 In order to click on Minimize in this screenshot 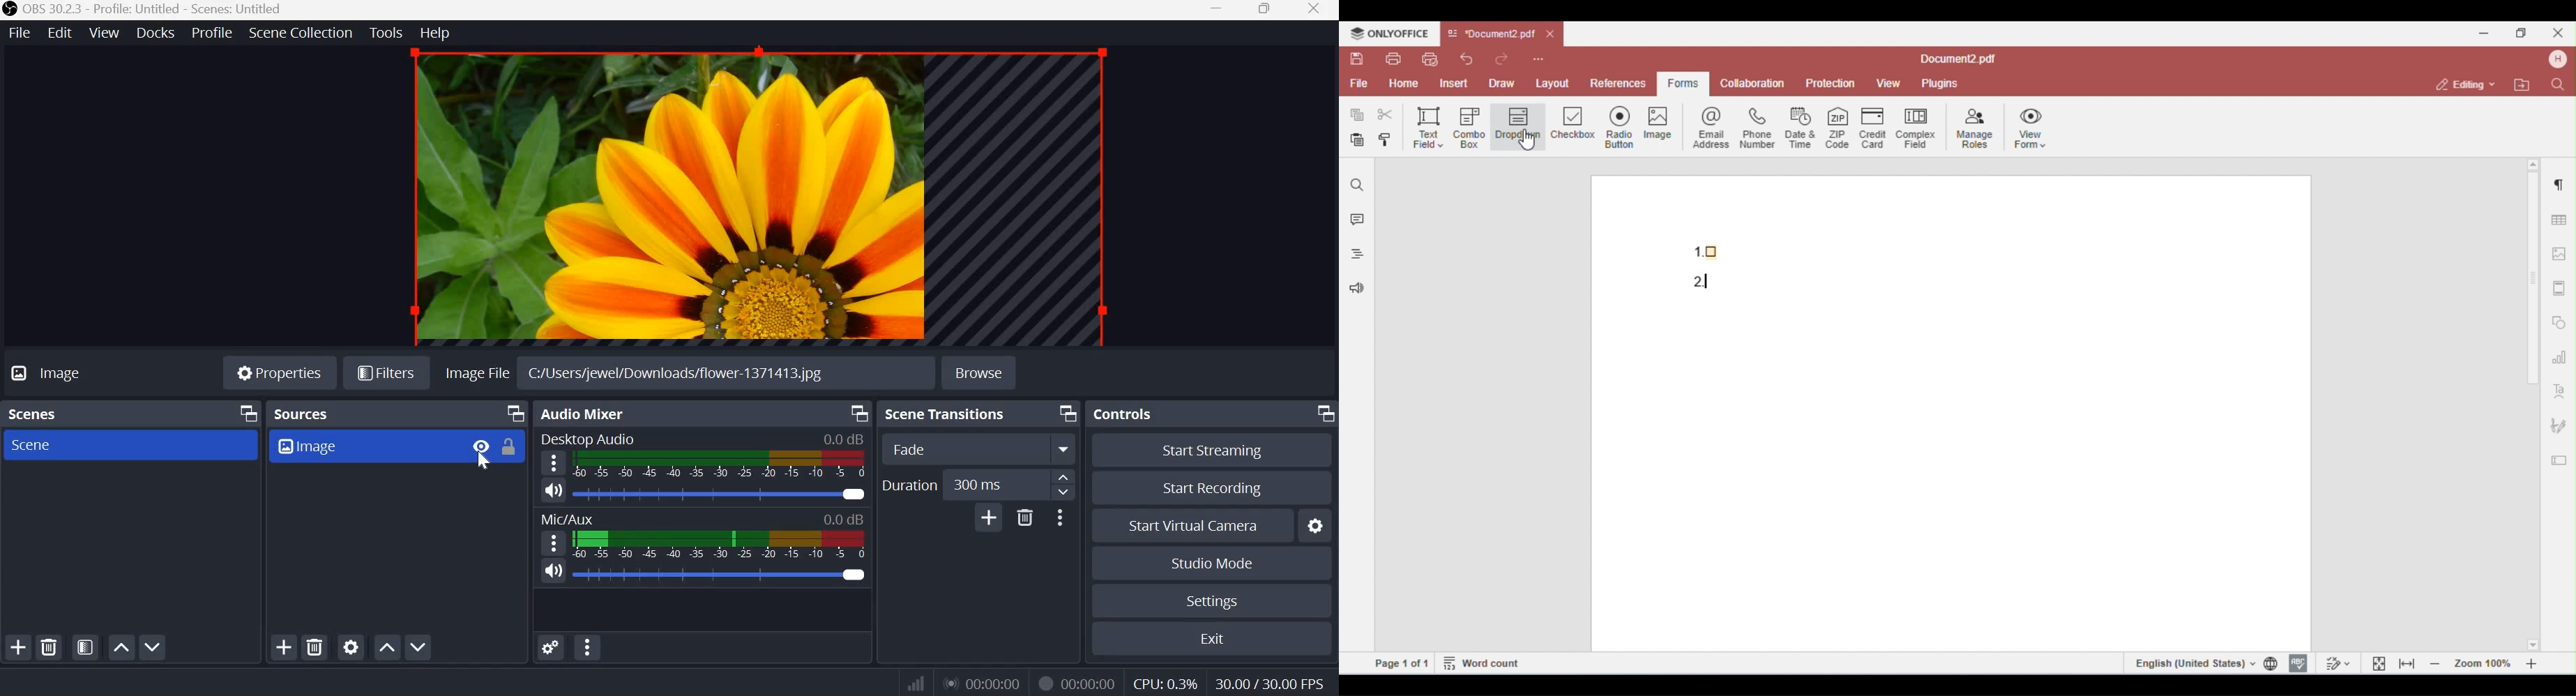, I will do `click(1214, 10)`.